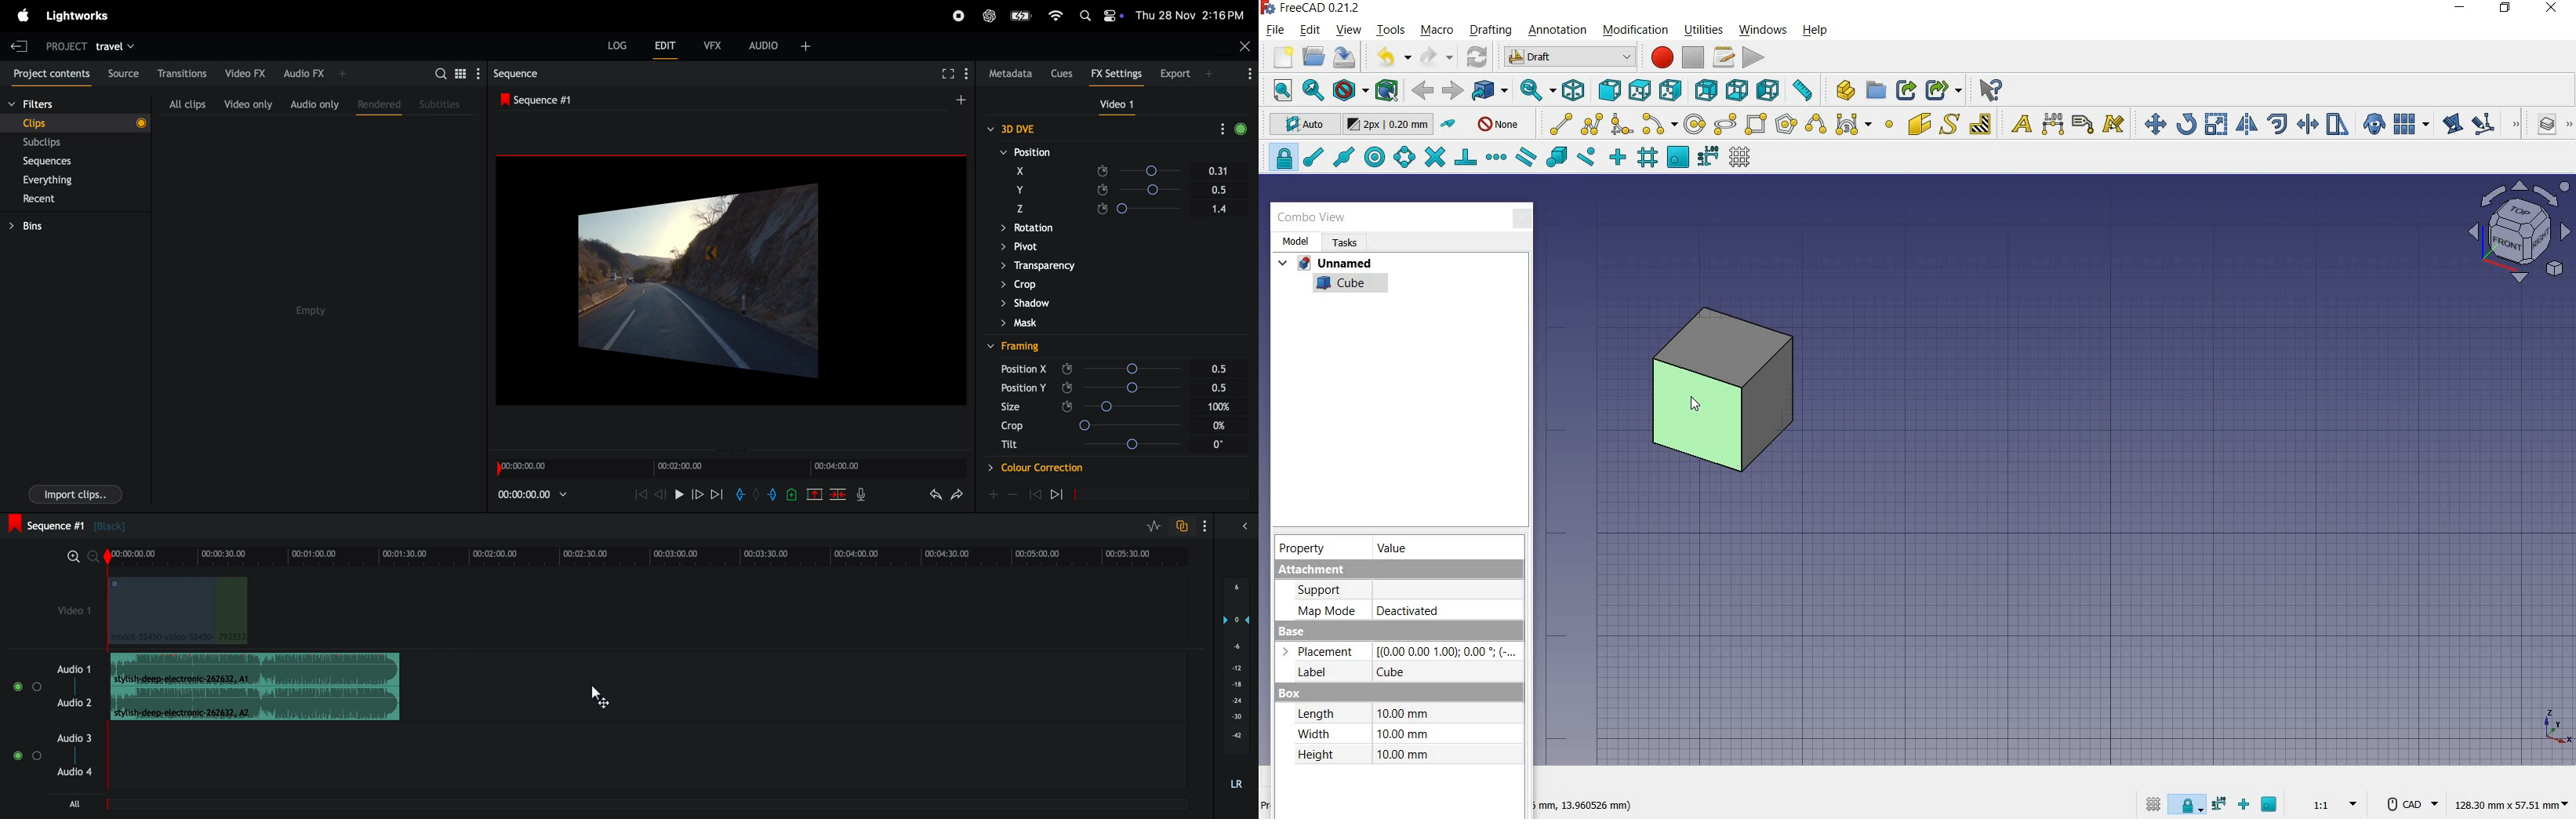  I want to click on hatch, so click(1981, 124).